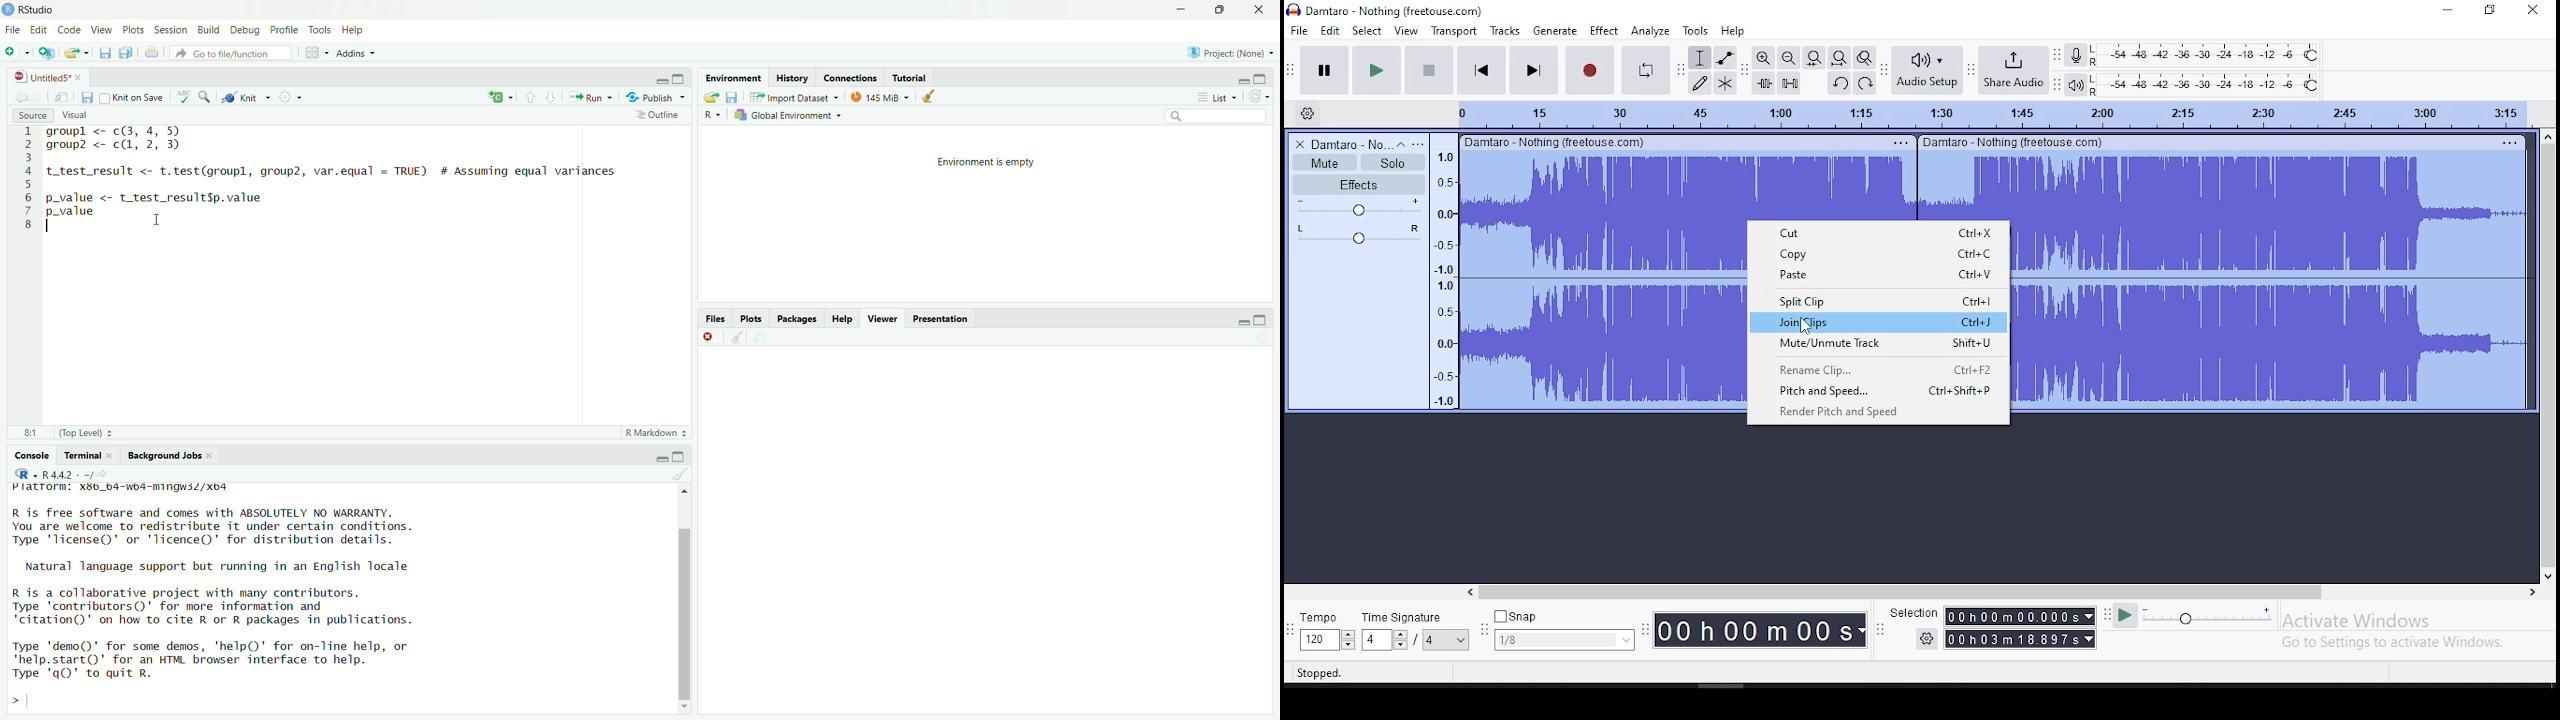 Image resolution: width=2576 pixels, height=728 pixels. What do you see at coordinates (133, 28) in the screenshot?
I see `Plots` at bounding box center [133, 28].